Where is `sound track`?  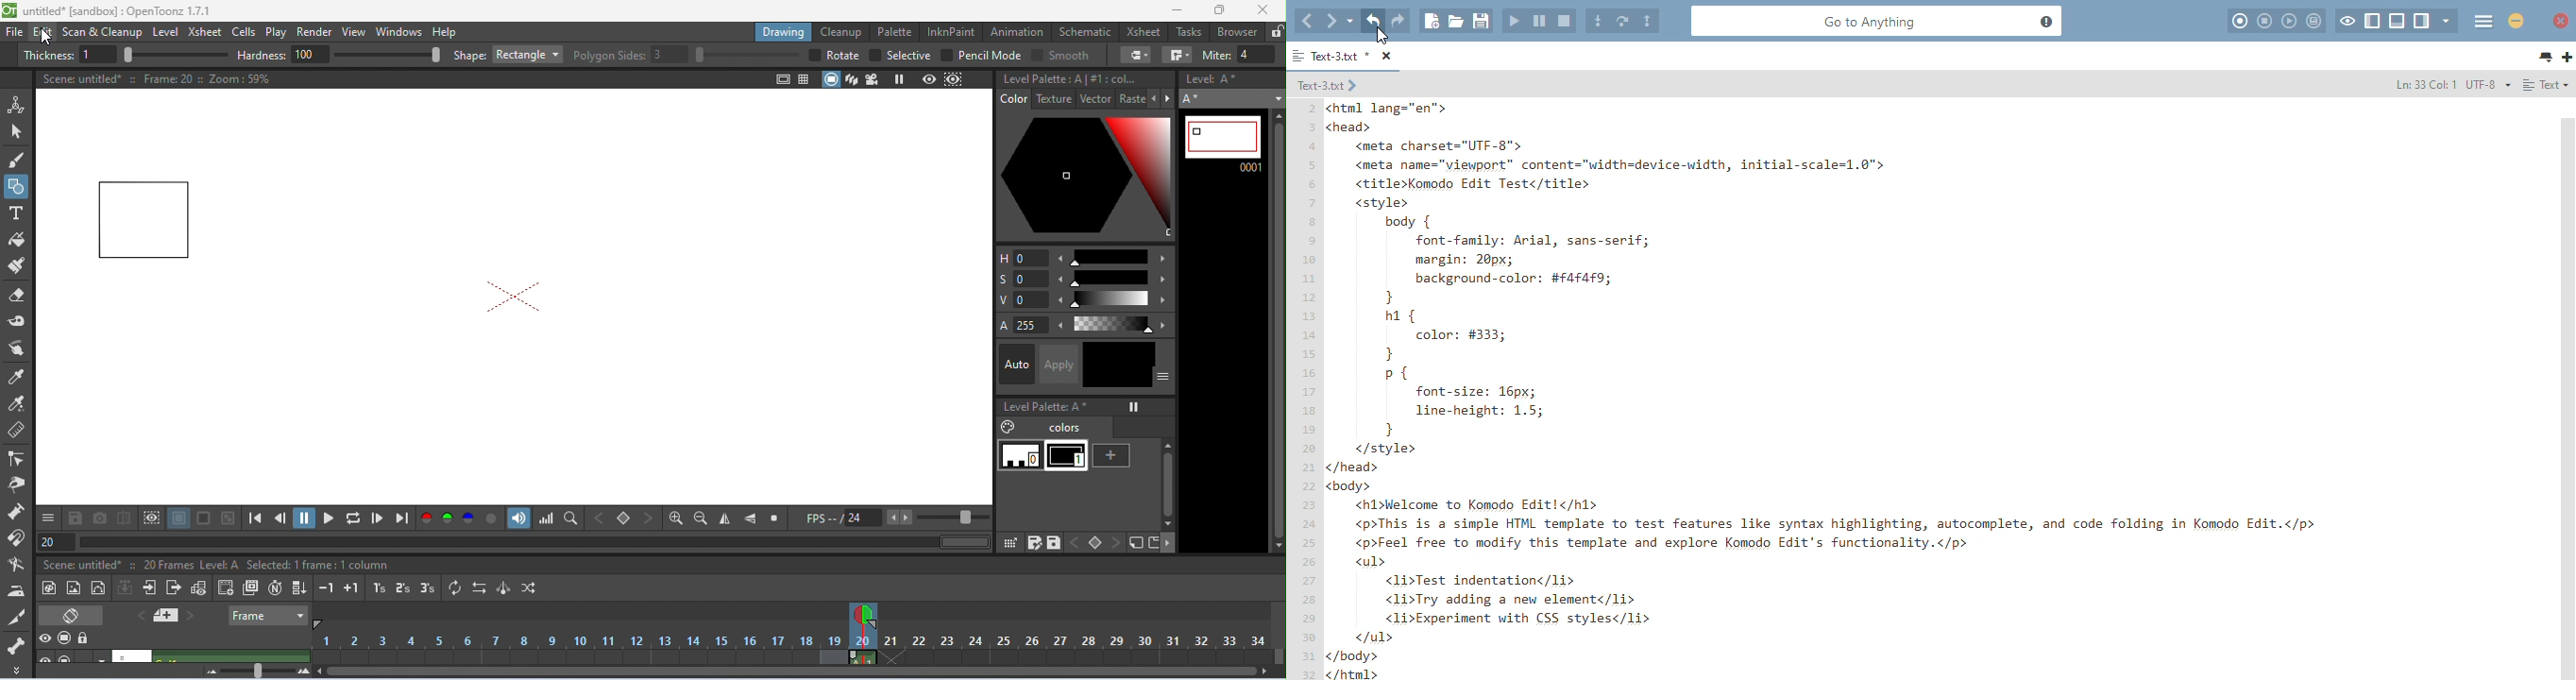
sound track is located at coordinates (518, 518).